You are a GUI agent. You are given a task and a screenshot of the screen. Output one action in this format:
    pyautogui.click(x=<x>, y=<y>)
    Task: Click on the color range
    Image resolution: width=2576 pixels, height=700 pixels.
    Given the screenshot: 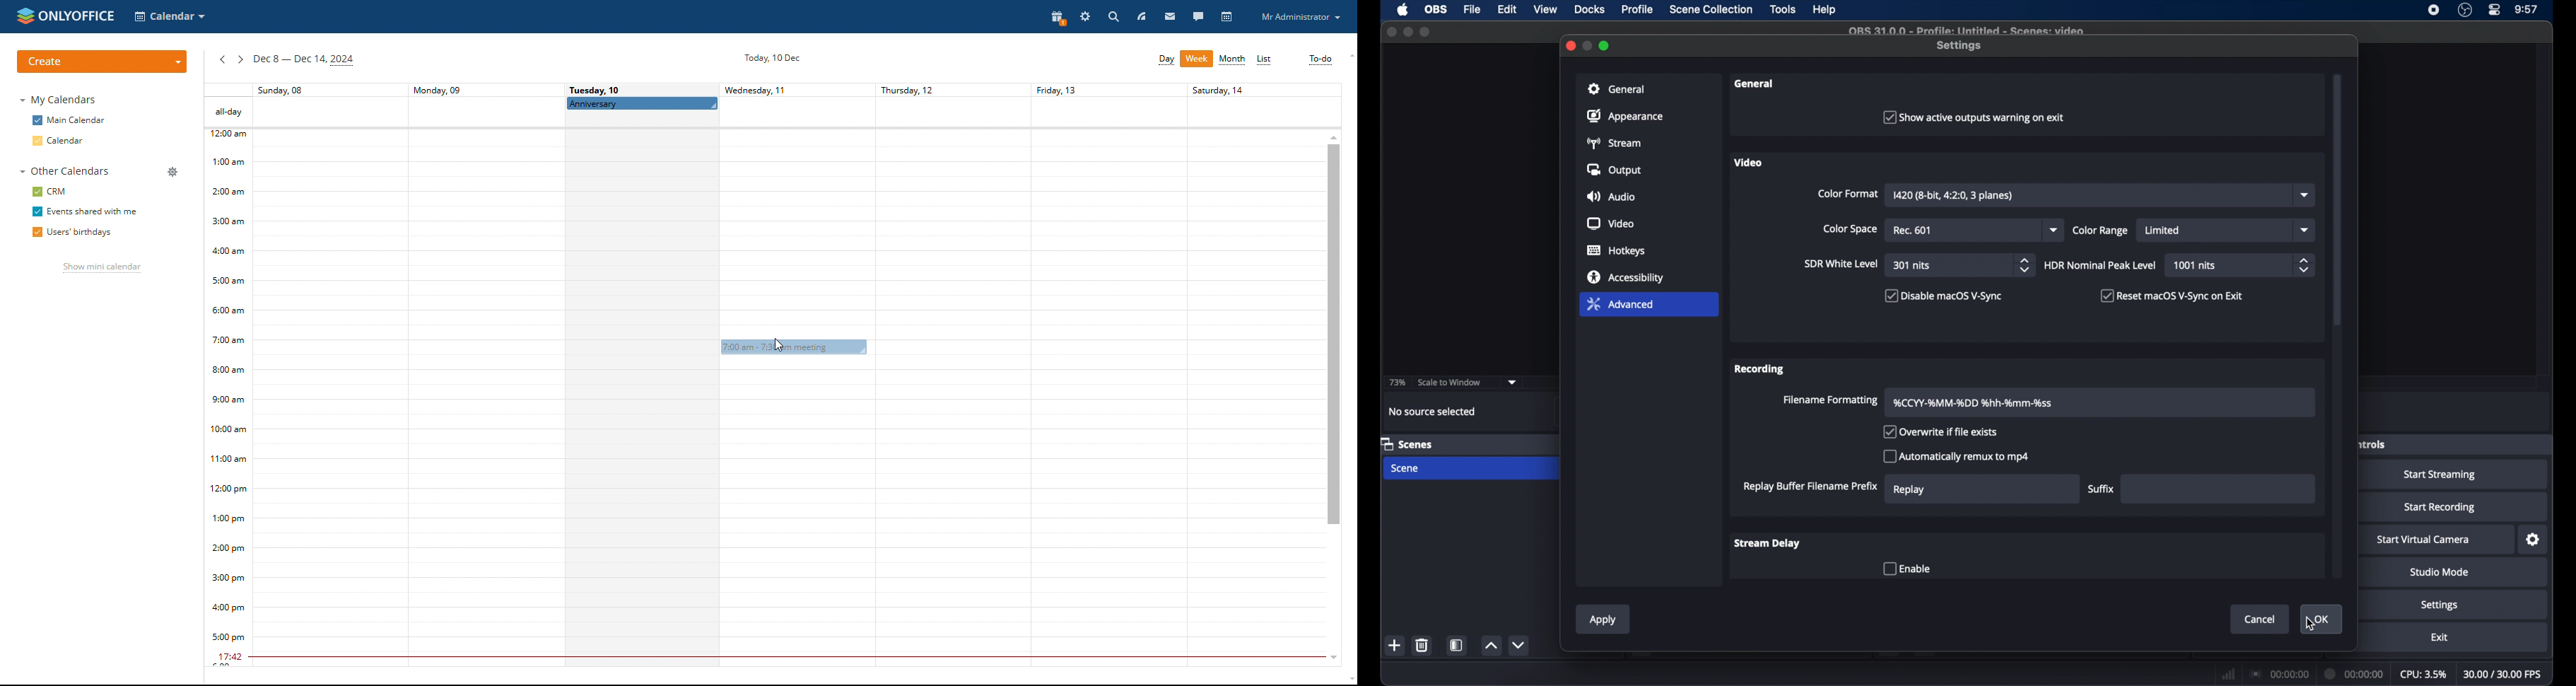 What is the action you would take?
    pyautogui.click(x=2101, y=231)
    